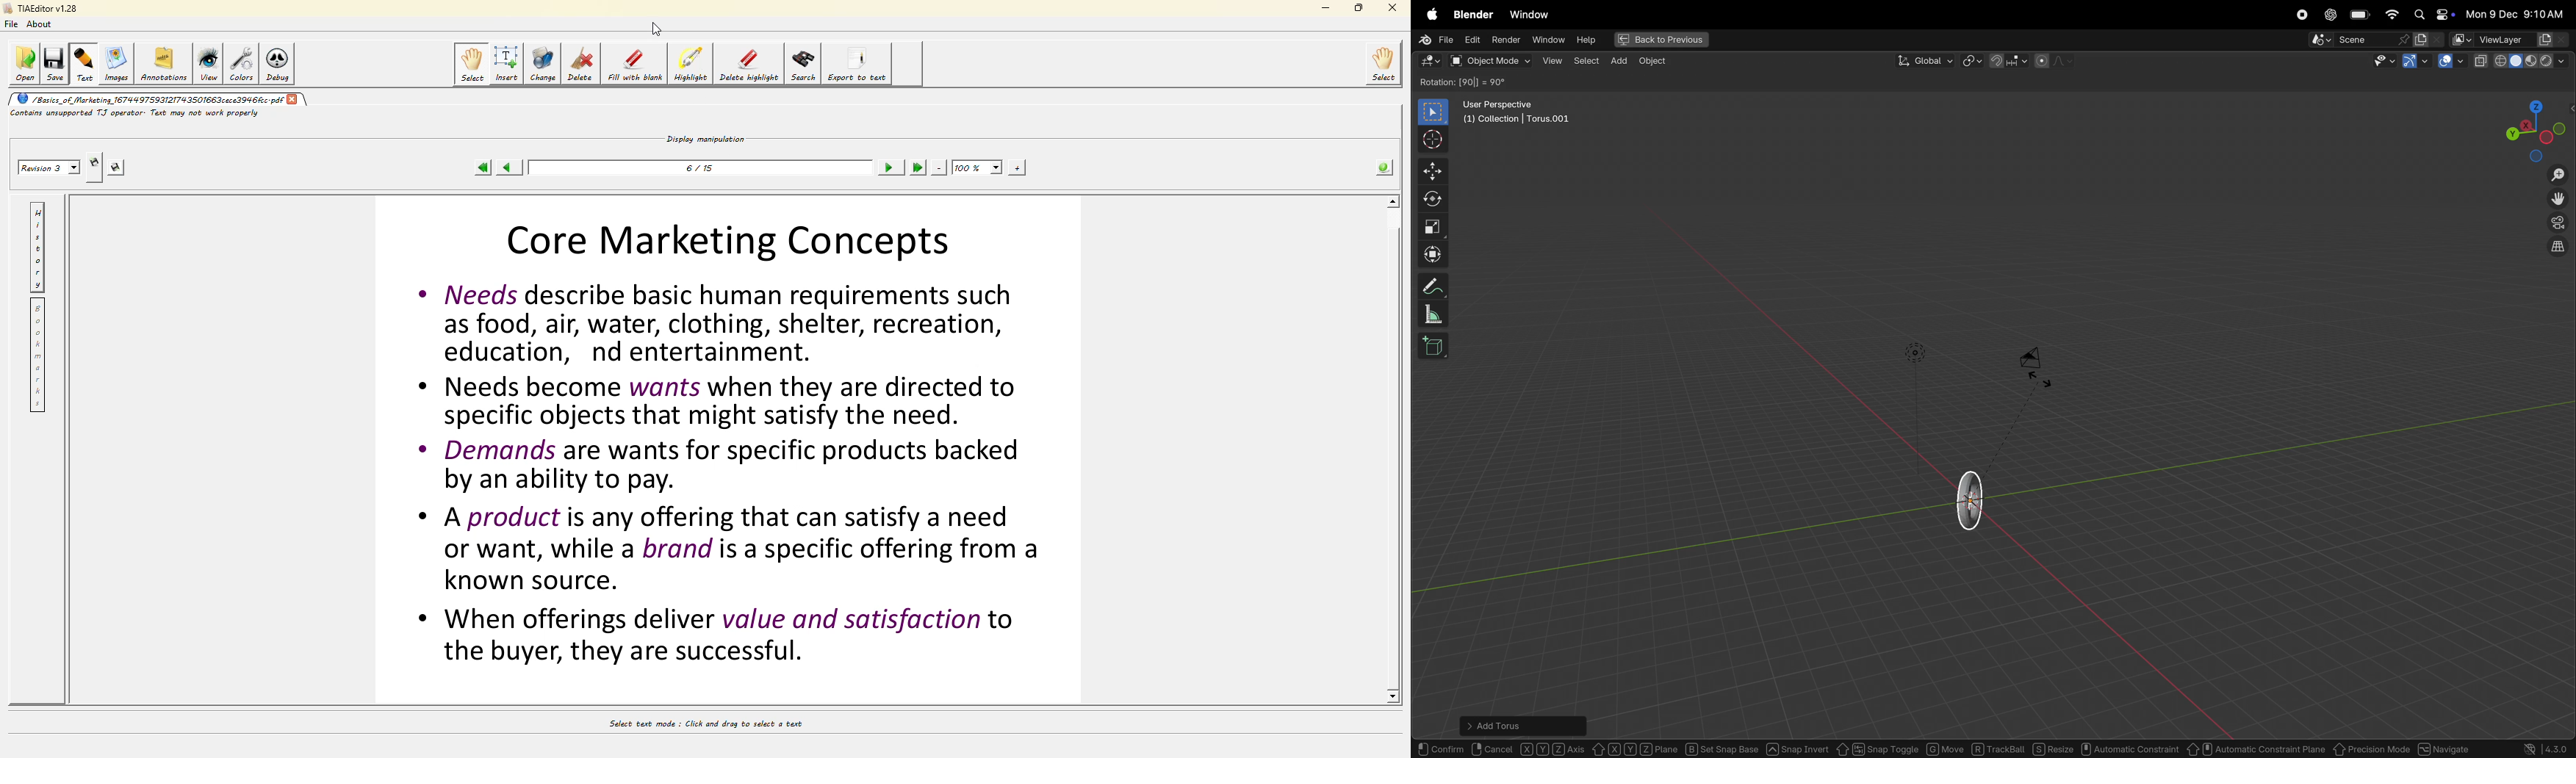 The height and width of the screenshot is (784, 2576). Describe the element at coordinates (2429, 40) in the screenshot. I see `new scene` at that location.